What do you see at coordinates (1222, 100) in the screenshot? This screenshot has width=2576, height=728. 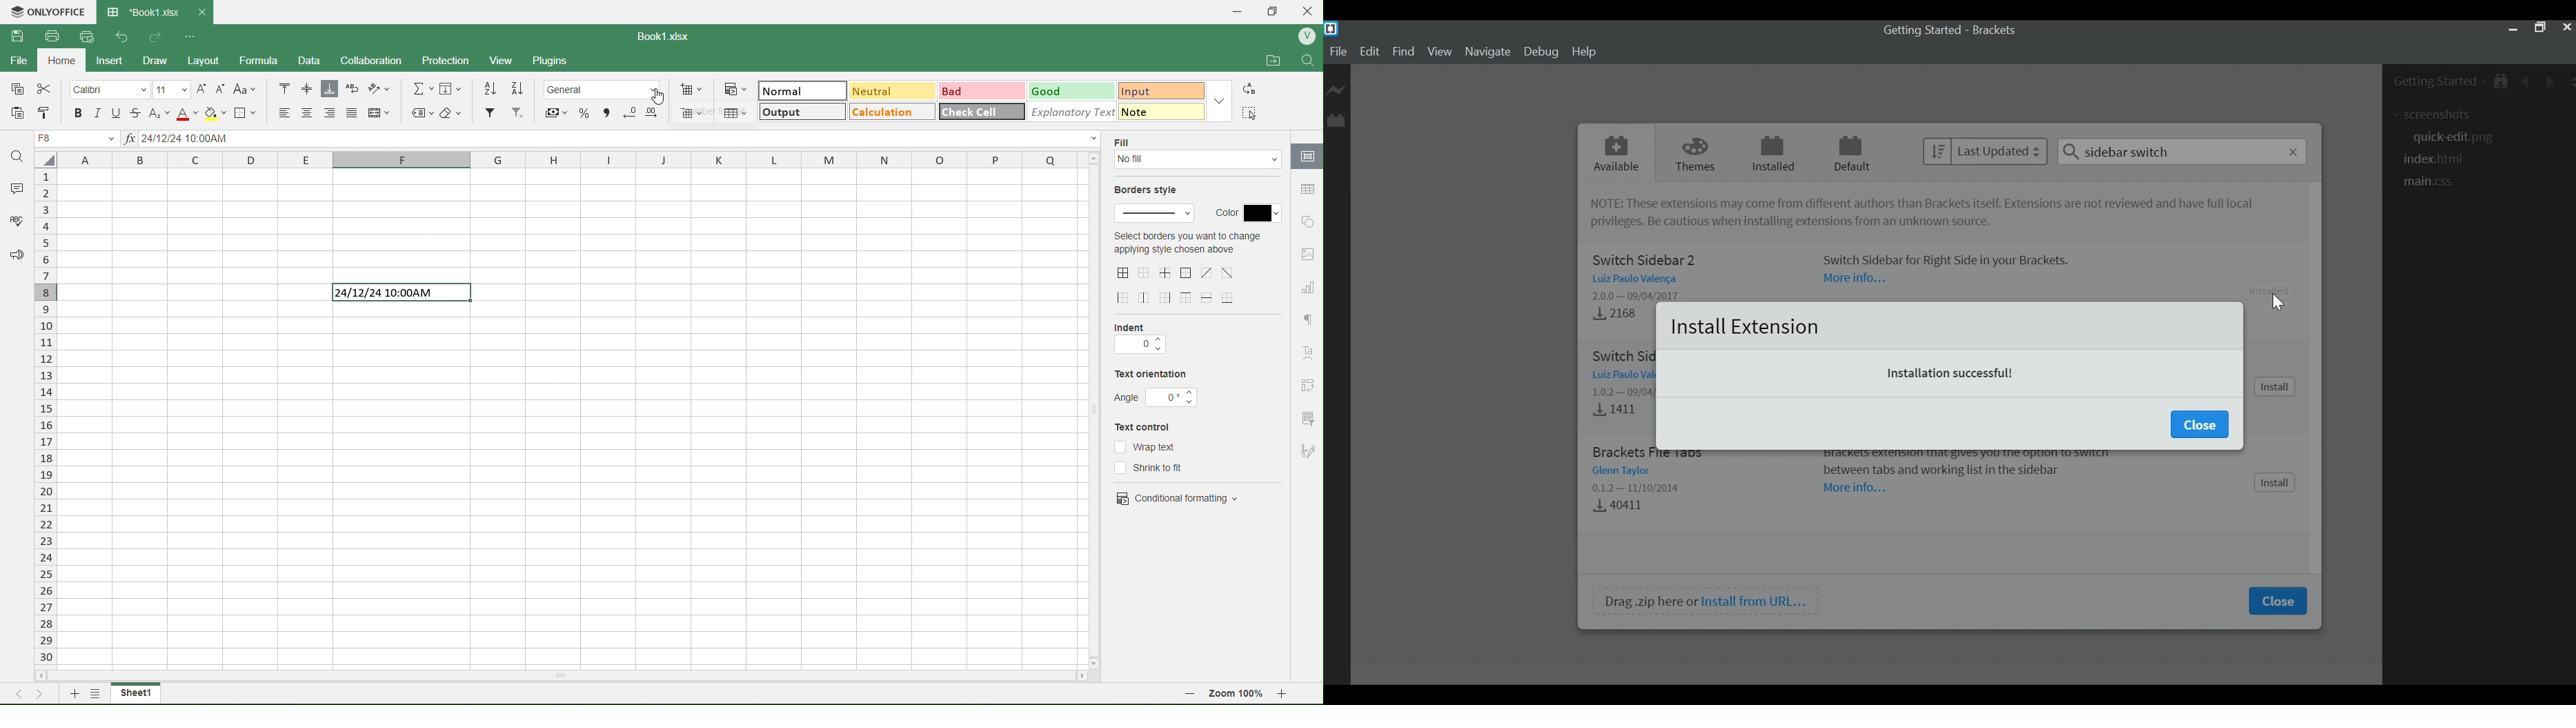 I see `Formatting Box` at bounding box center [1222, 100].